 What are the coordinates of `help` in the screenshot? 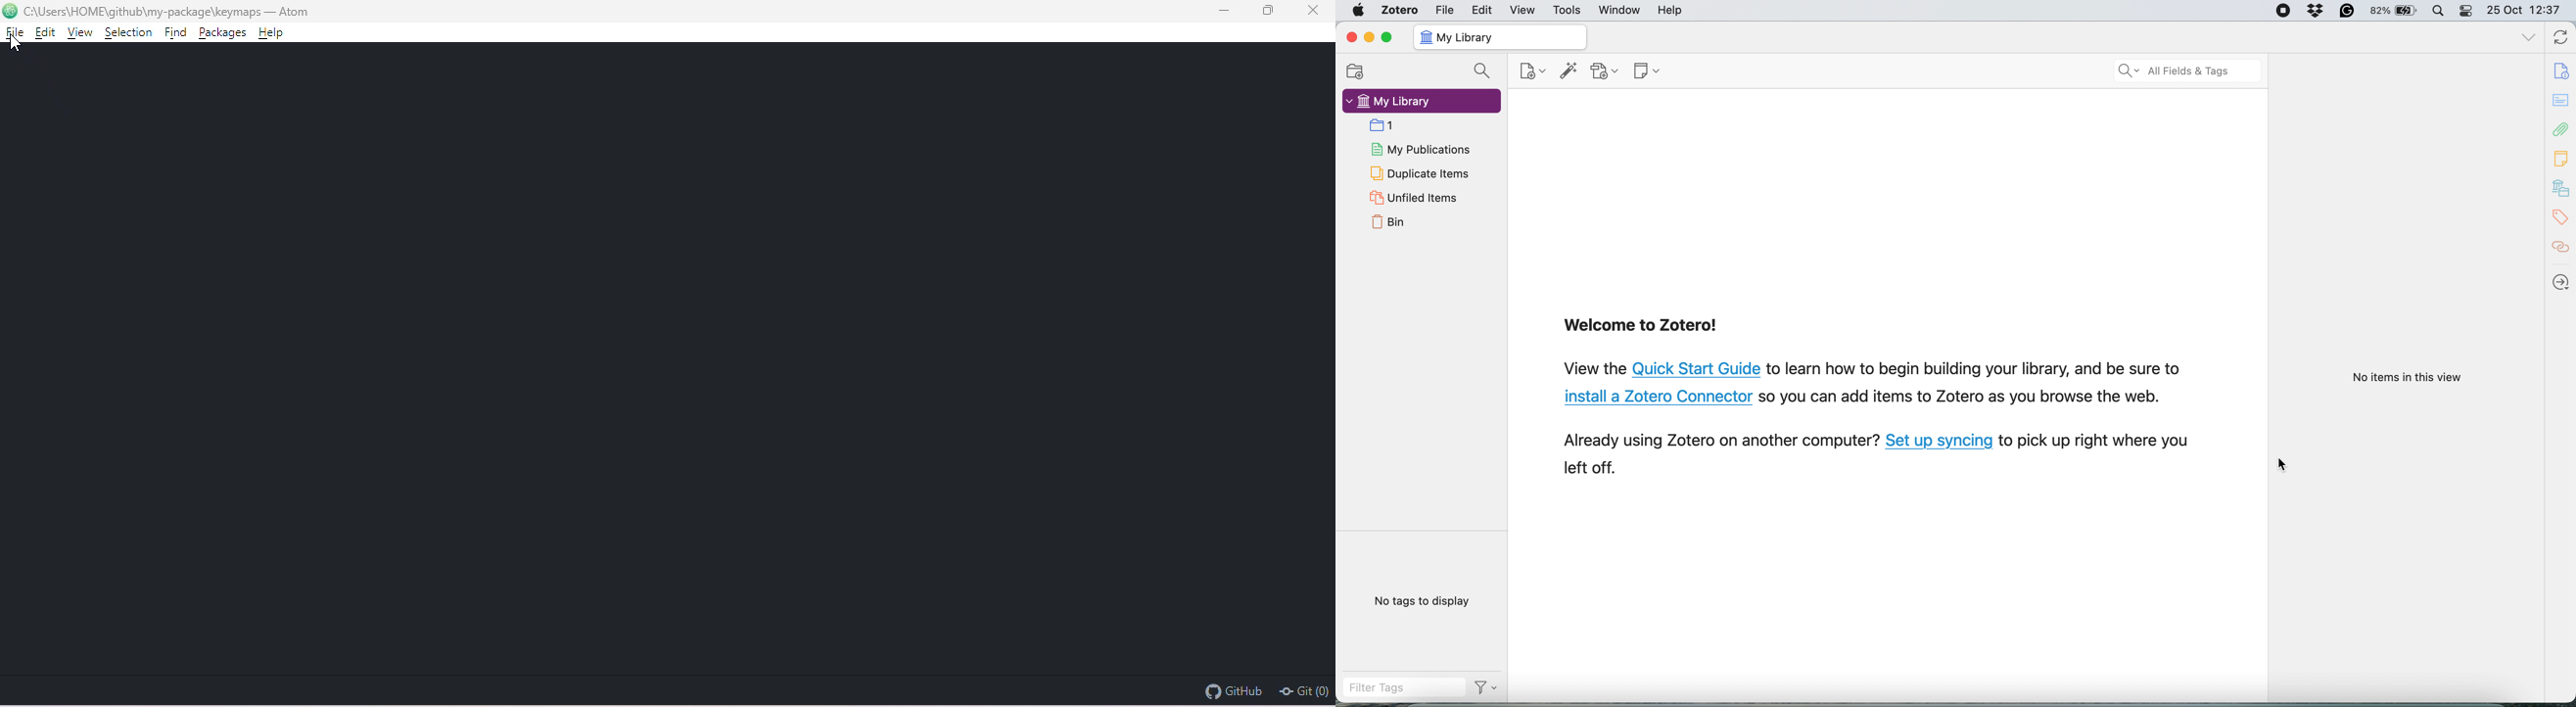 It's located at (274, 33).